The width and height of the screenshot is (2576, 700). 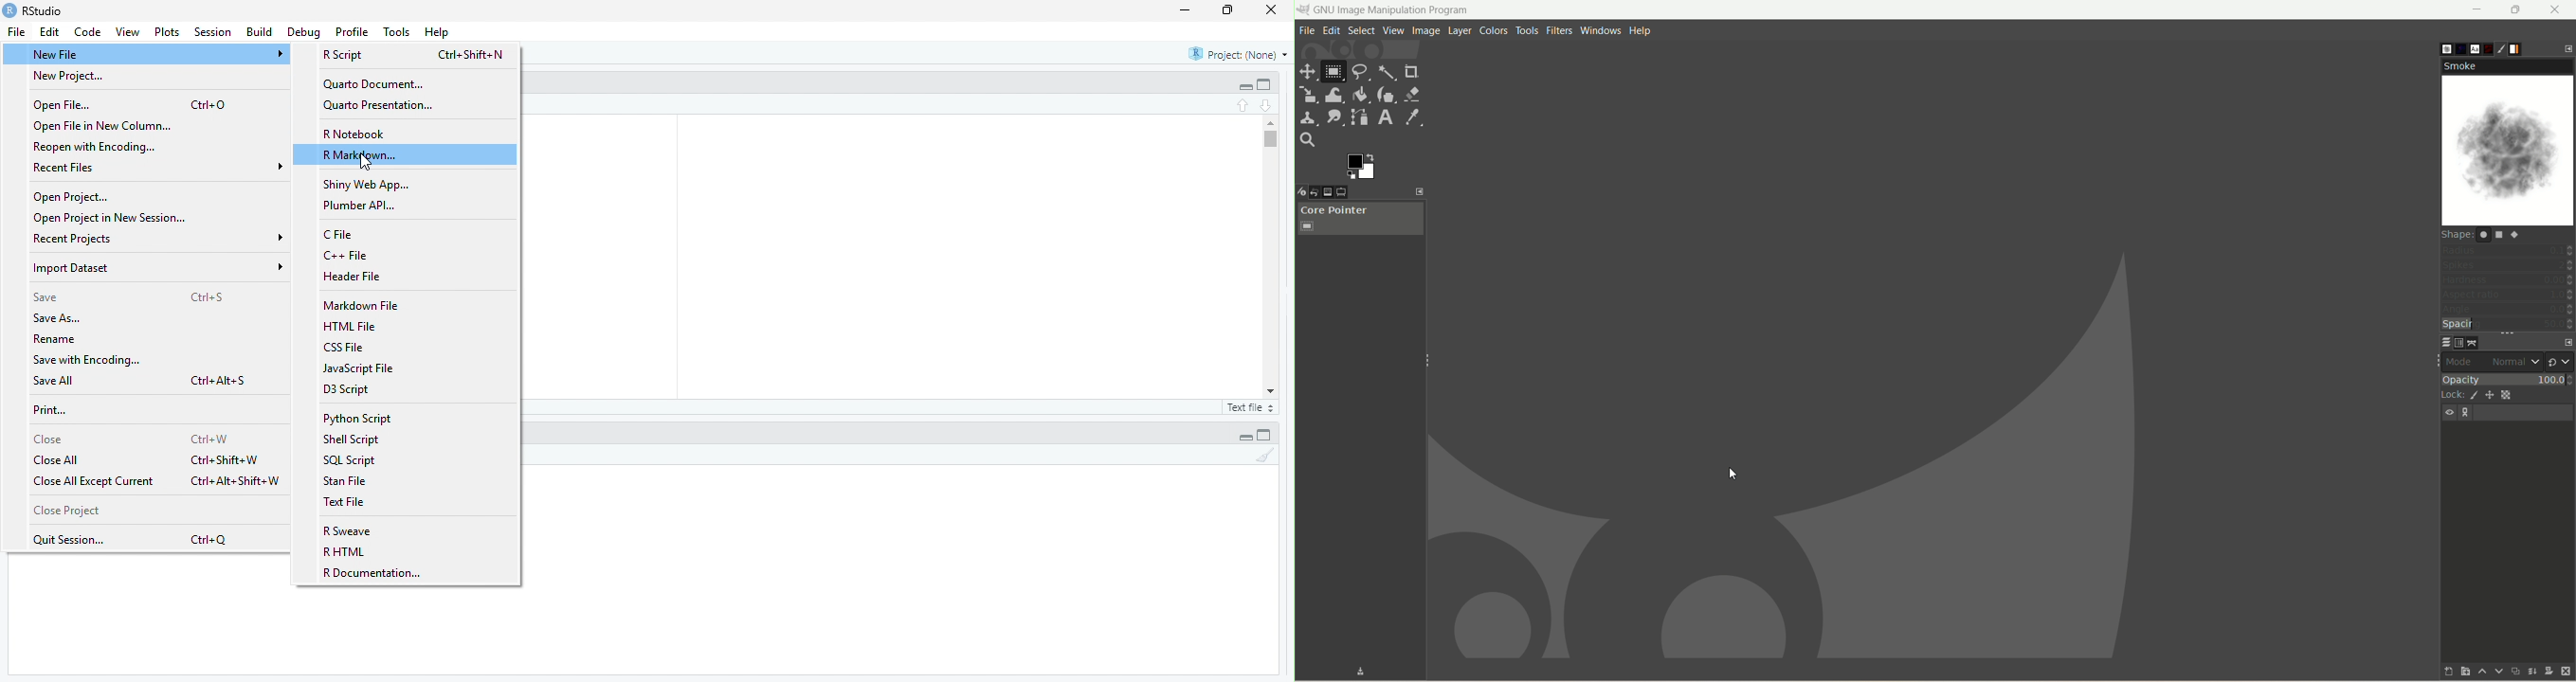 What do you see at coordinates (1272, 256) in the screenshot?
I see `scrollbar` at bounding box center [1272, 256].